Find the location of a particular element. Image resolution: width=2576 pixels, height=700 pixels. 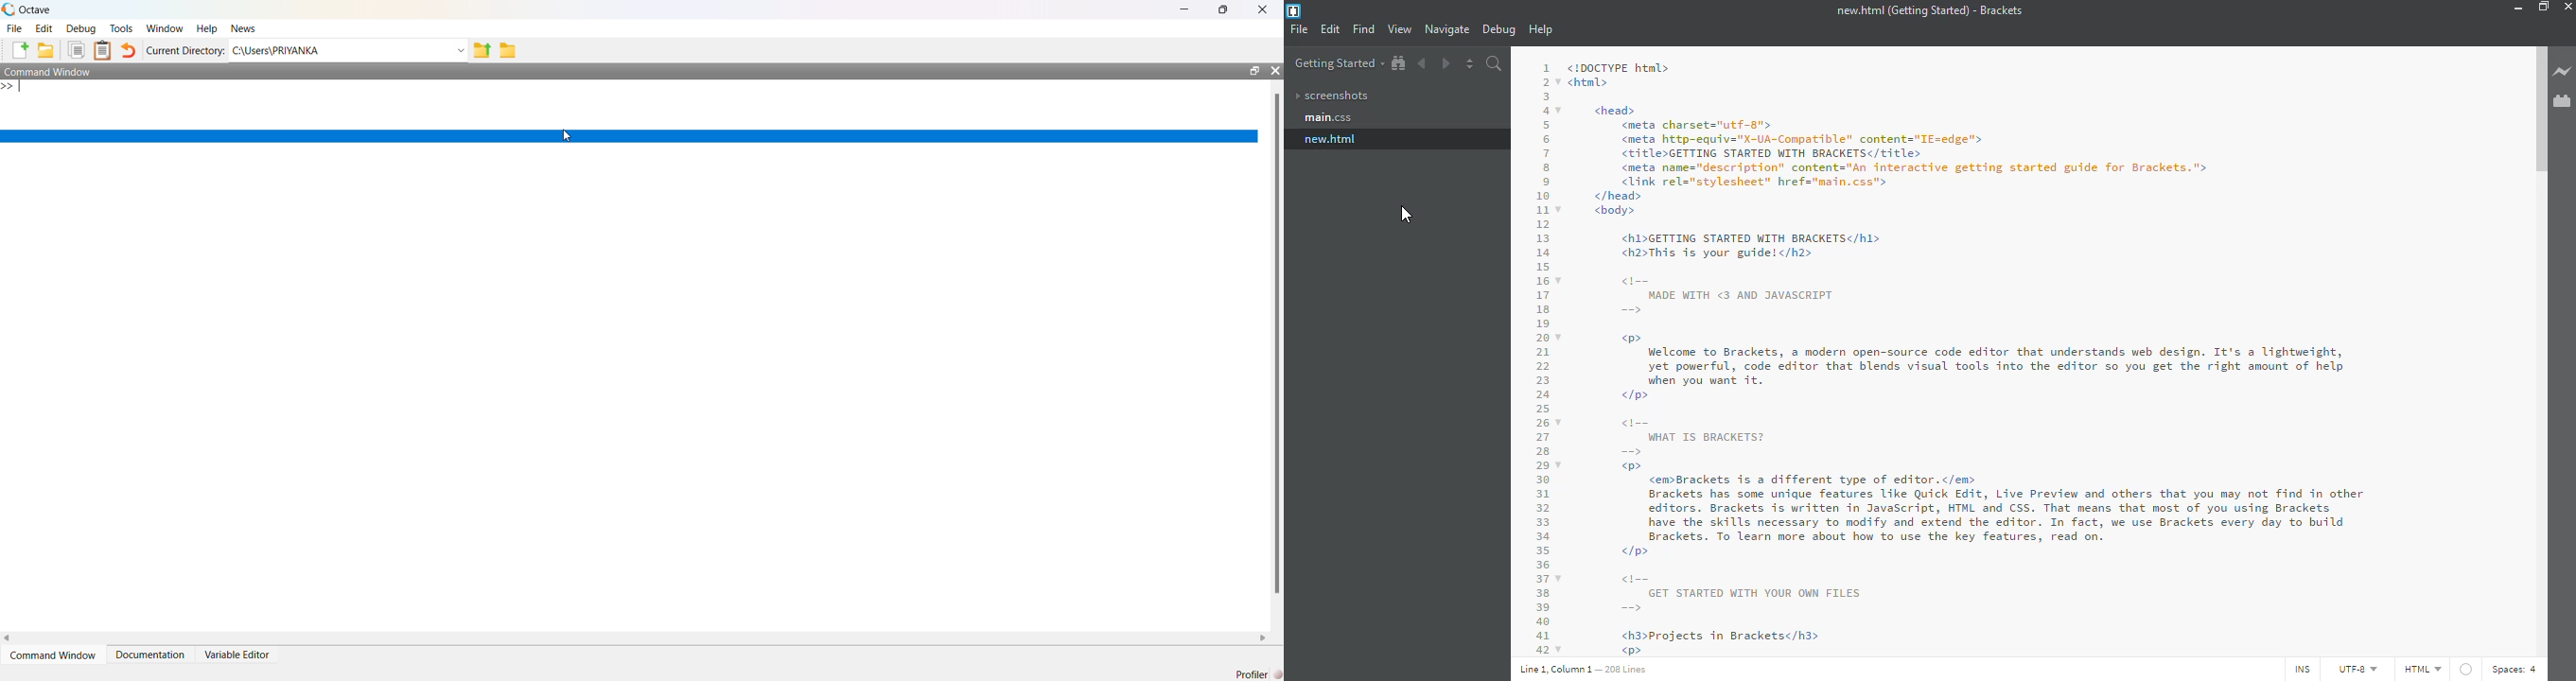

ins is located at coordinates (2299, 670).